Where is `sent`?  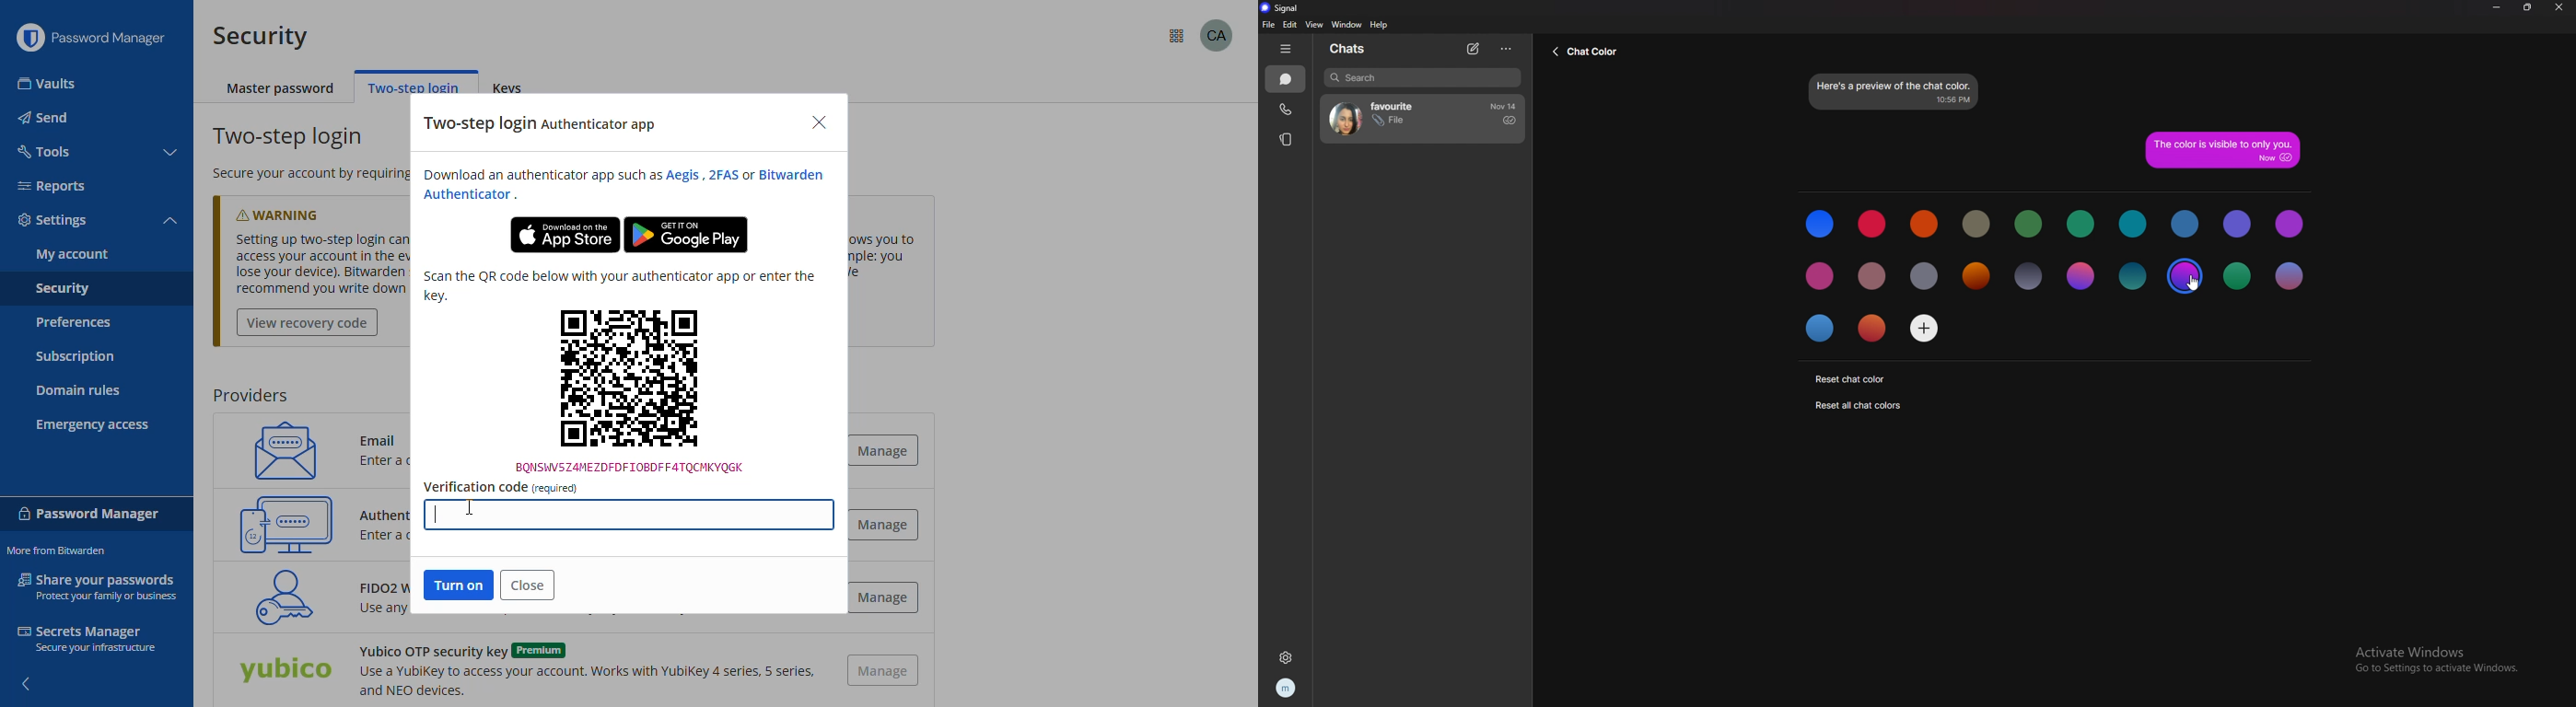
sent is located at coordinates (1508, 120).